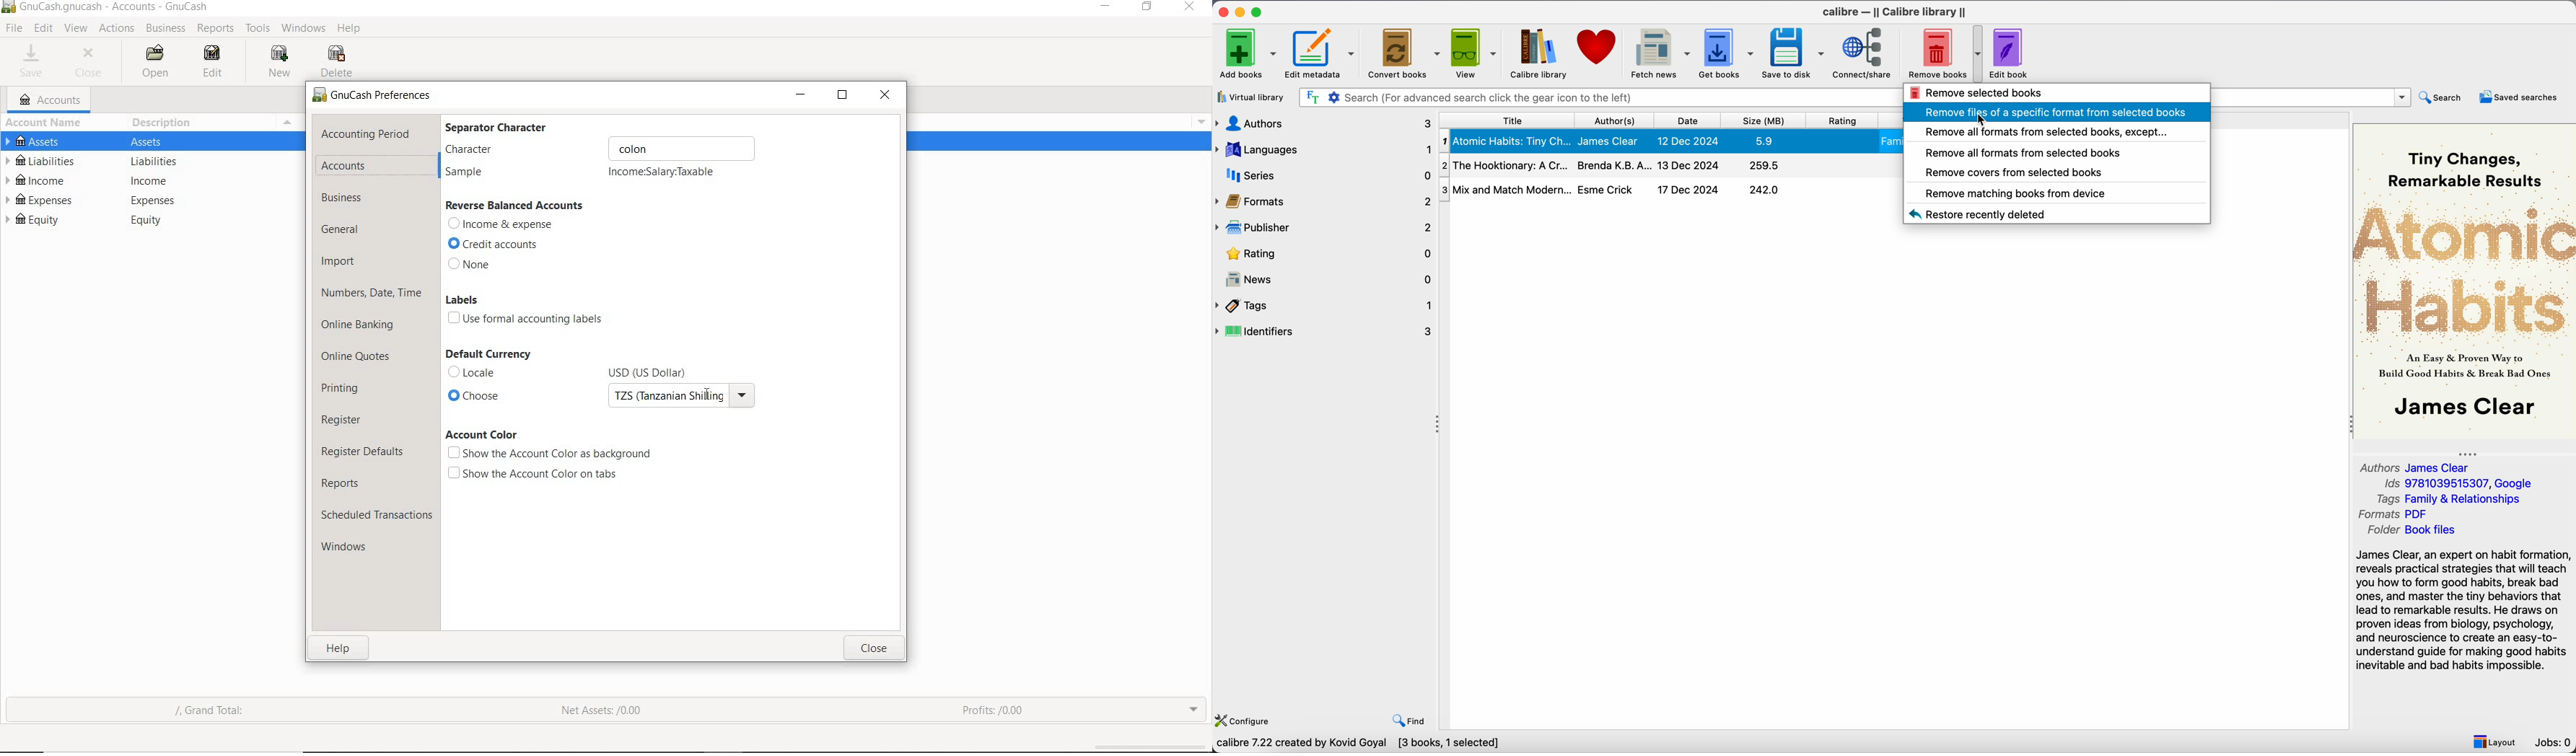  I want to click on Esme Crick, so click(1608, 189).